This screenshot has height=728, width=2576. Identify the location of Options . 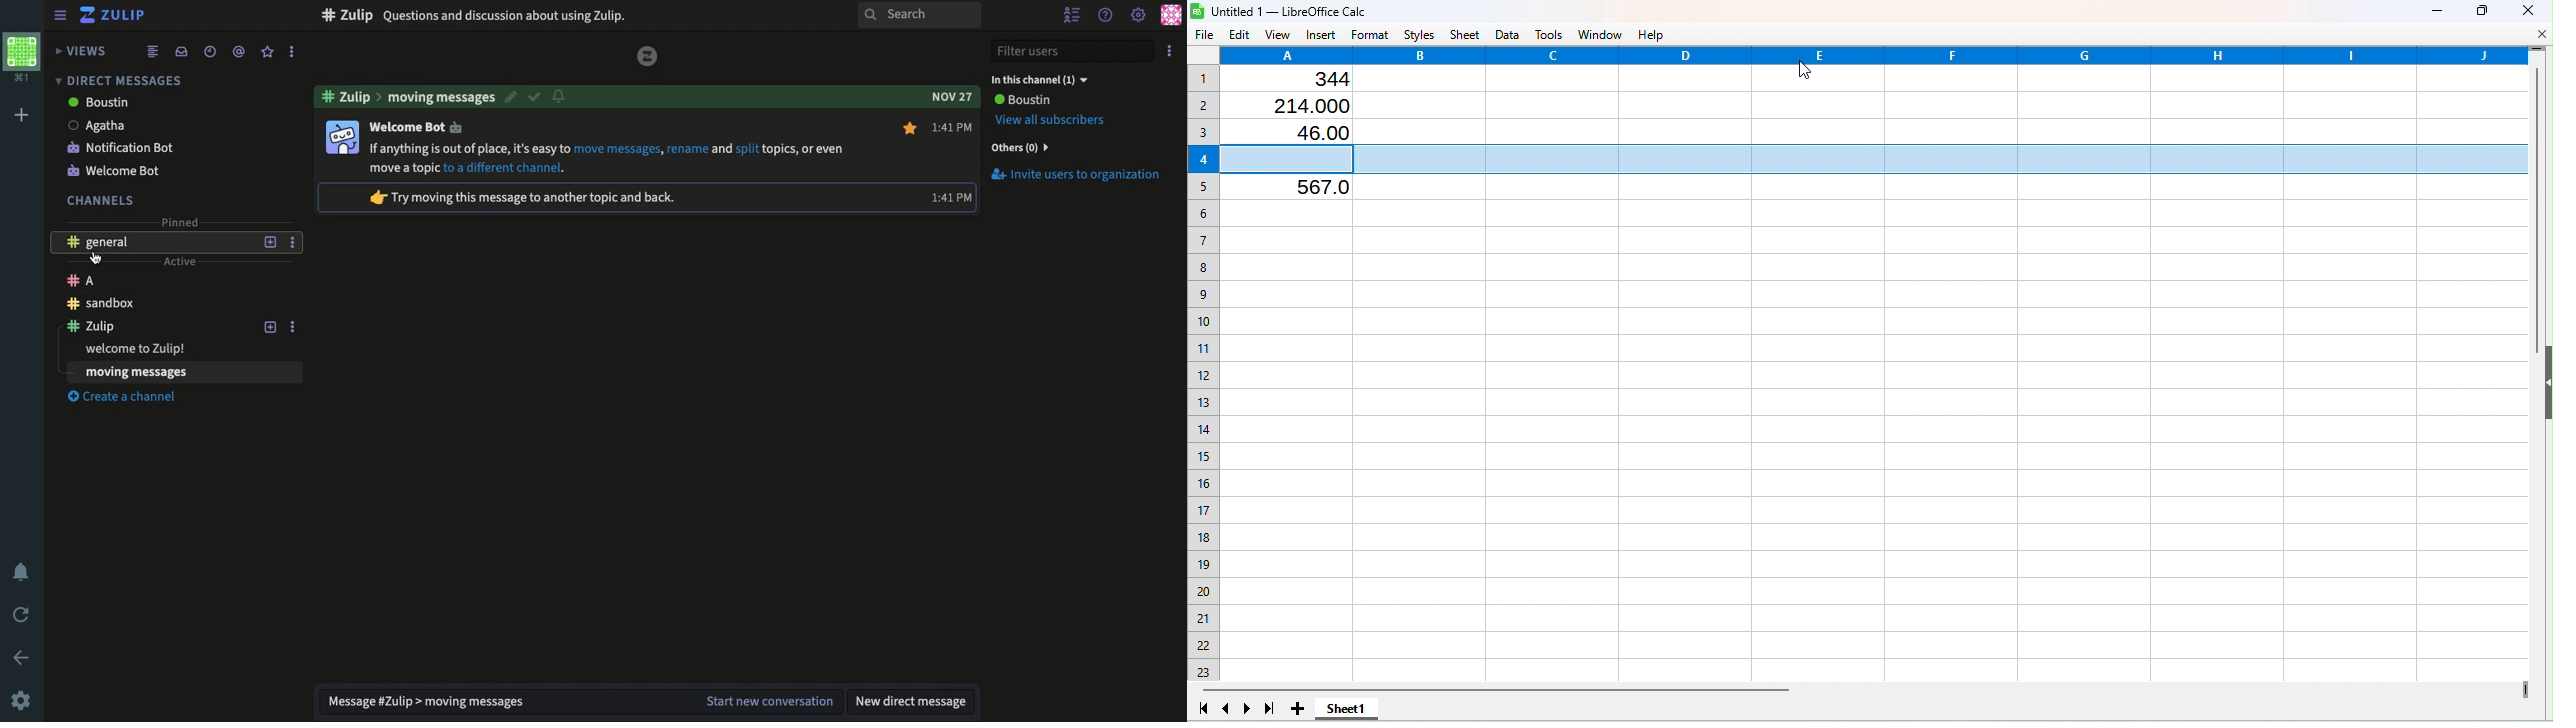
(1173, 48).